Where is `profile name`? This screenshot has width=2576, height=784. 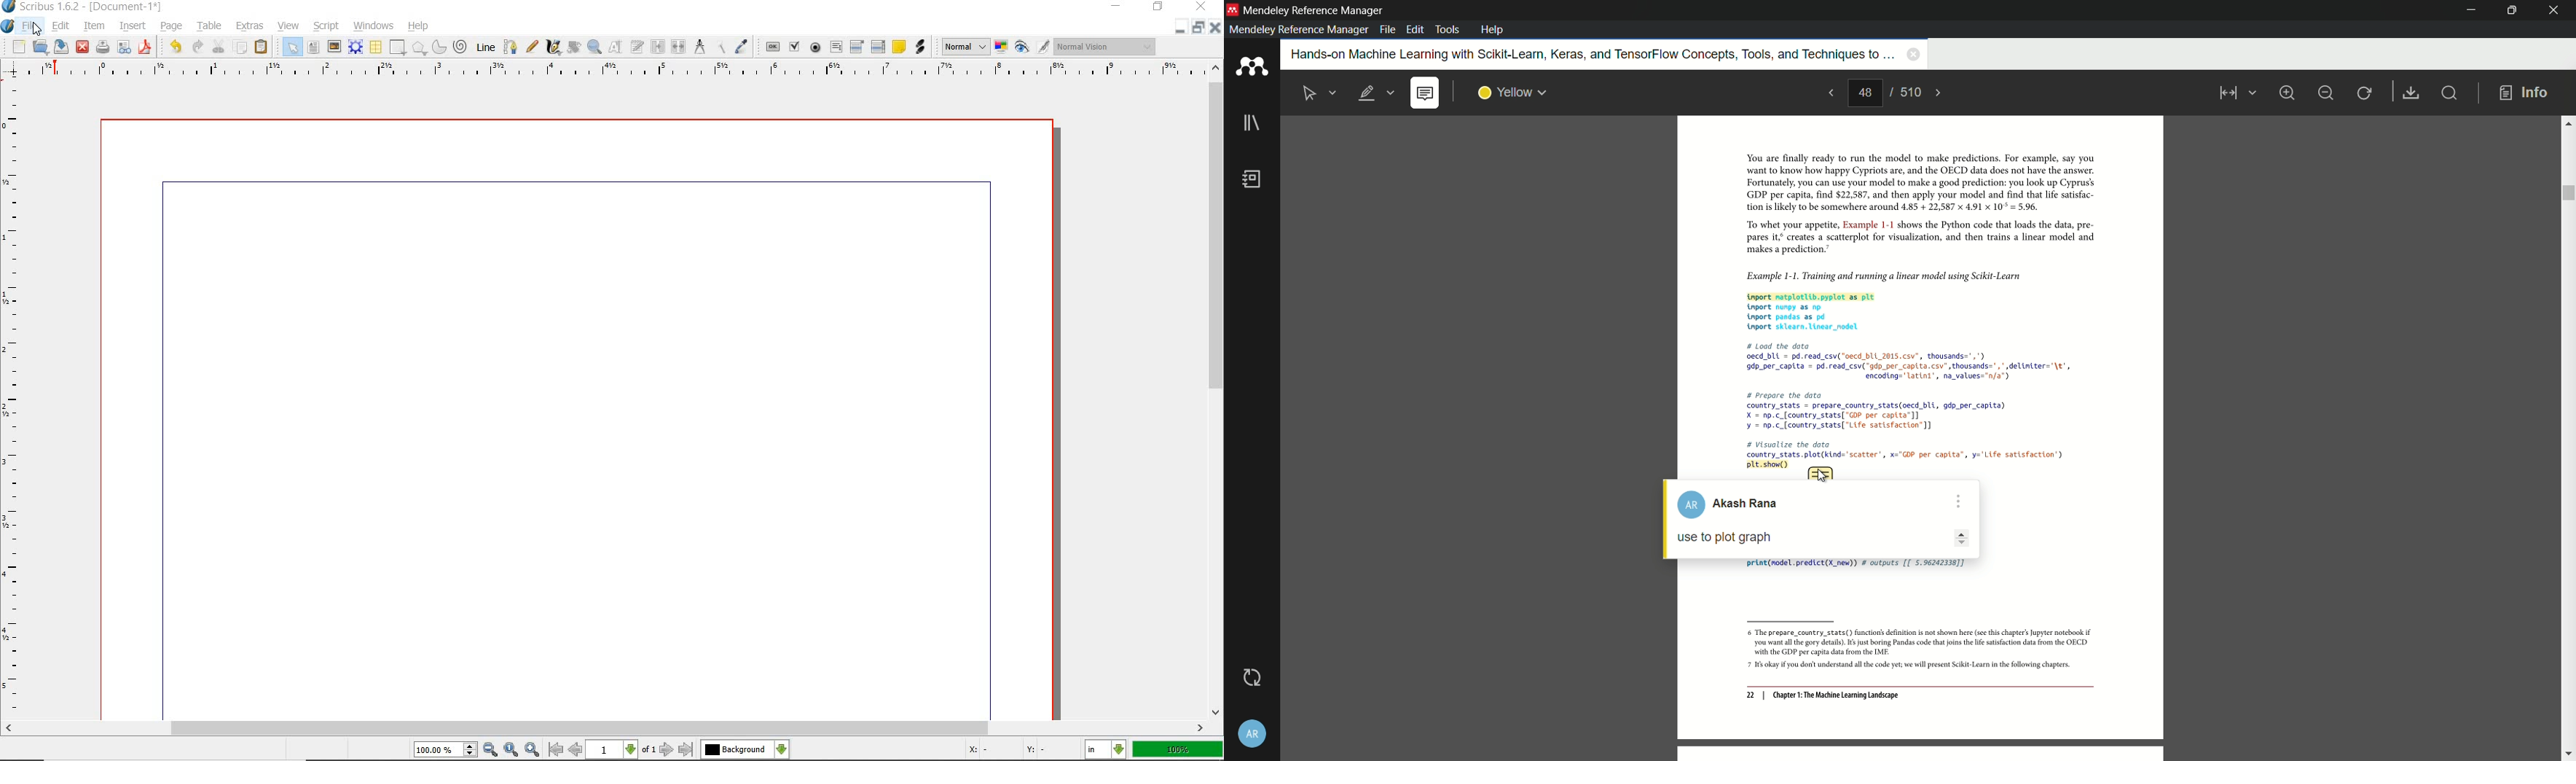
profile name is located at coordinates (1736, 505).